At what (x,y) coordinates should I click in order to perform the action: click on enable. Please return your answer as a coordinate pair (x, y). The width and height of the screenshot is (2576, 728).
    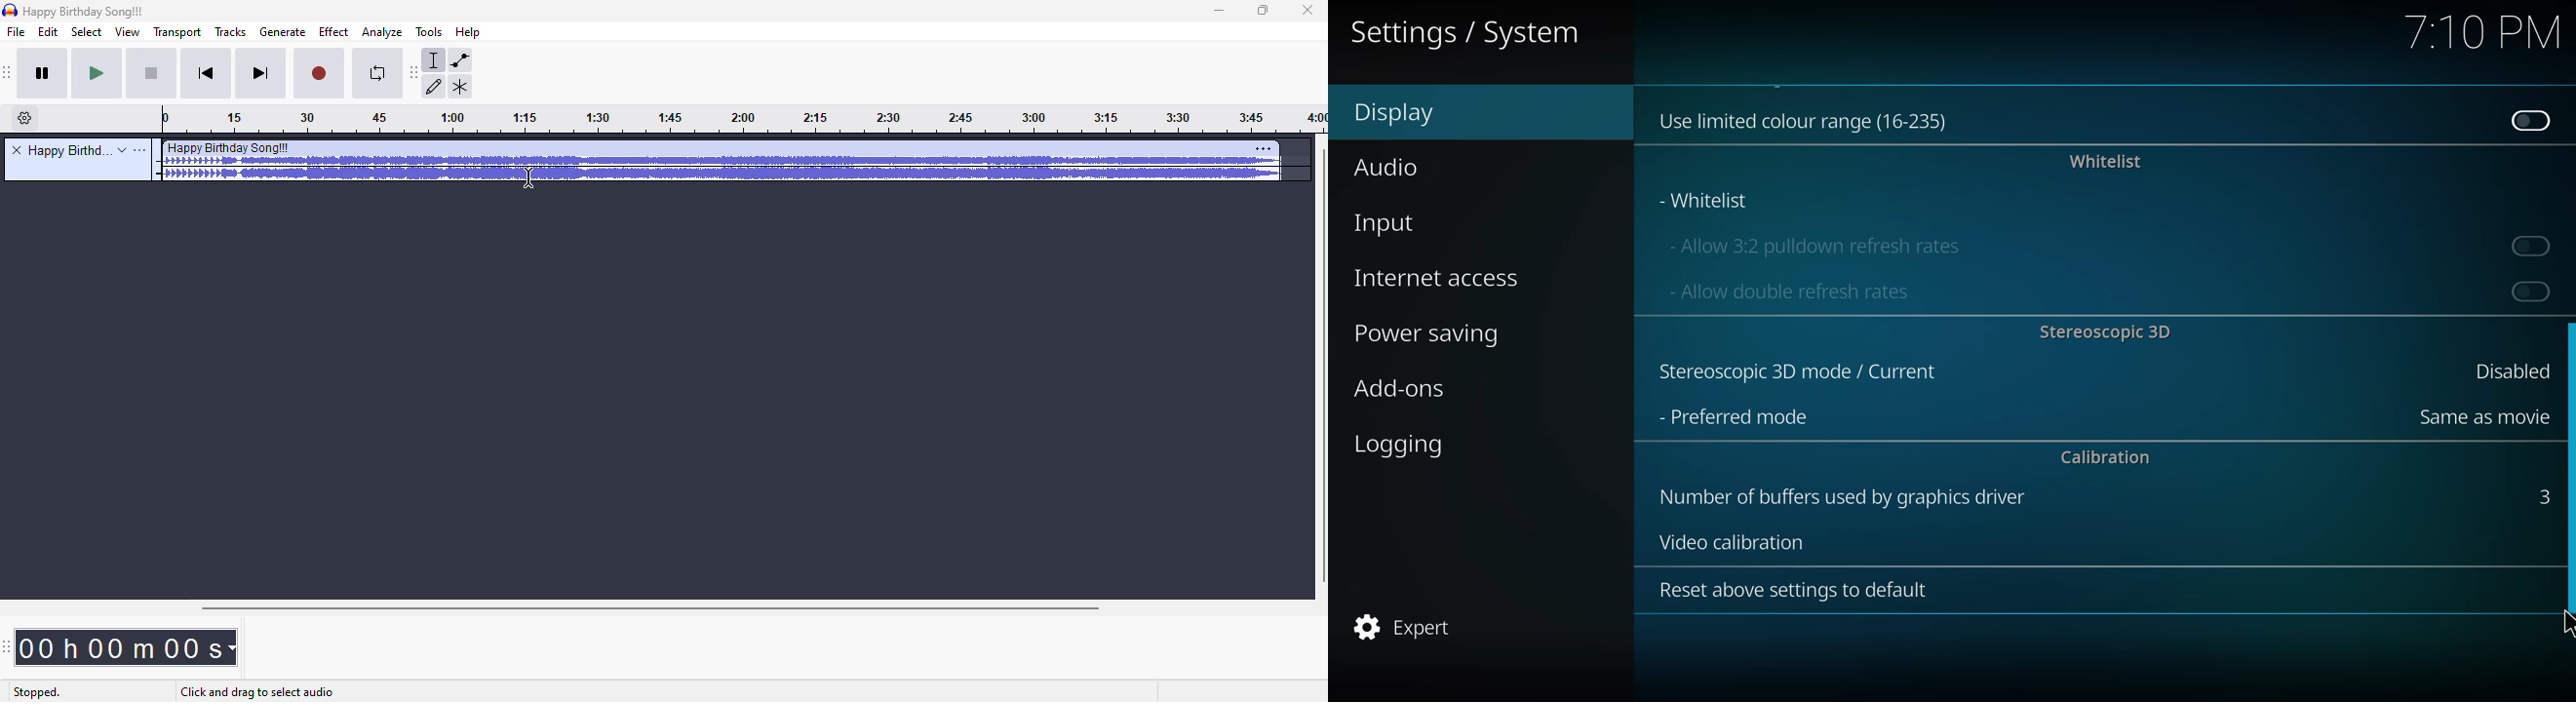
    Looking at the image, I should click on (2528, 291).